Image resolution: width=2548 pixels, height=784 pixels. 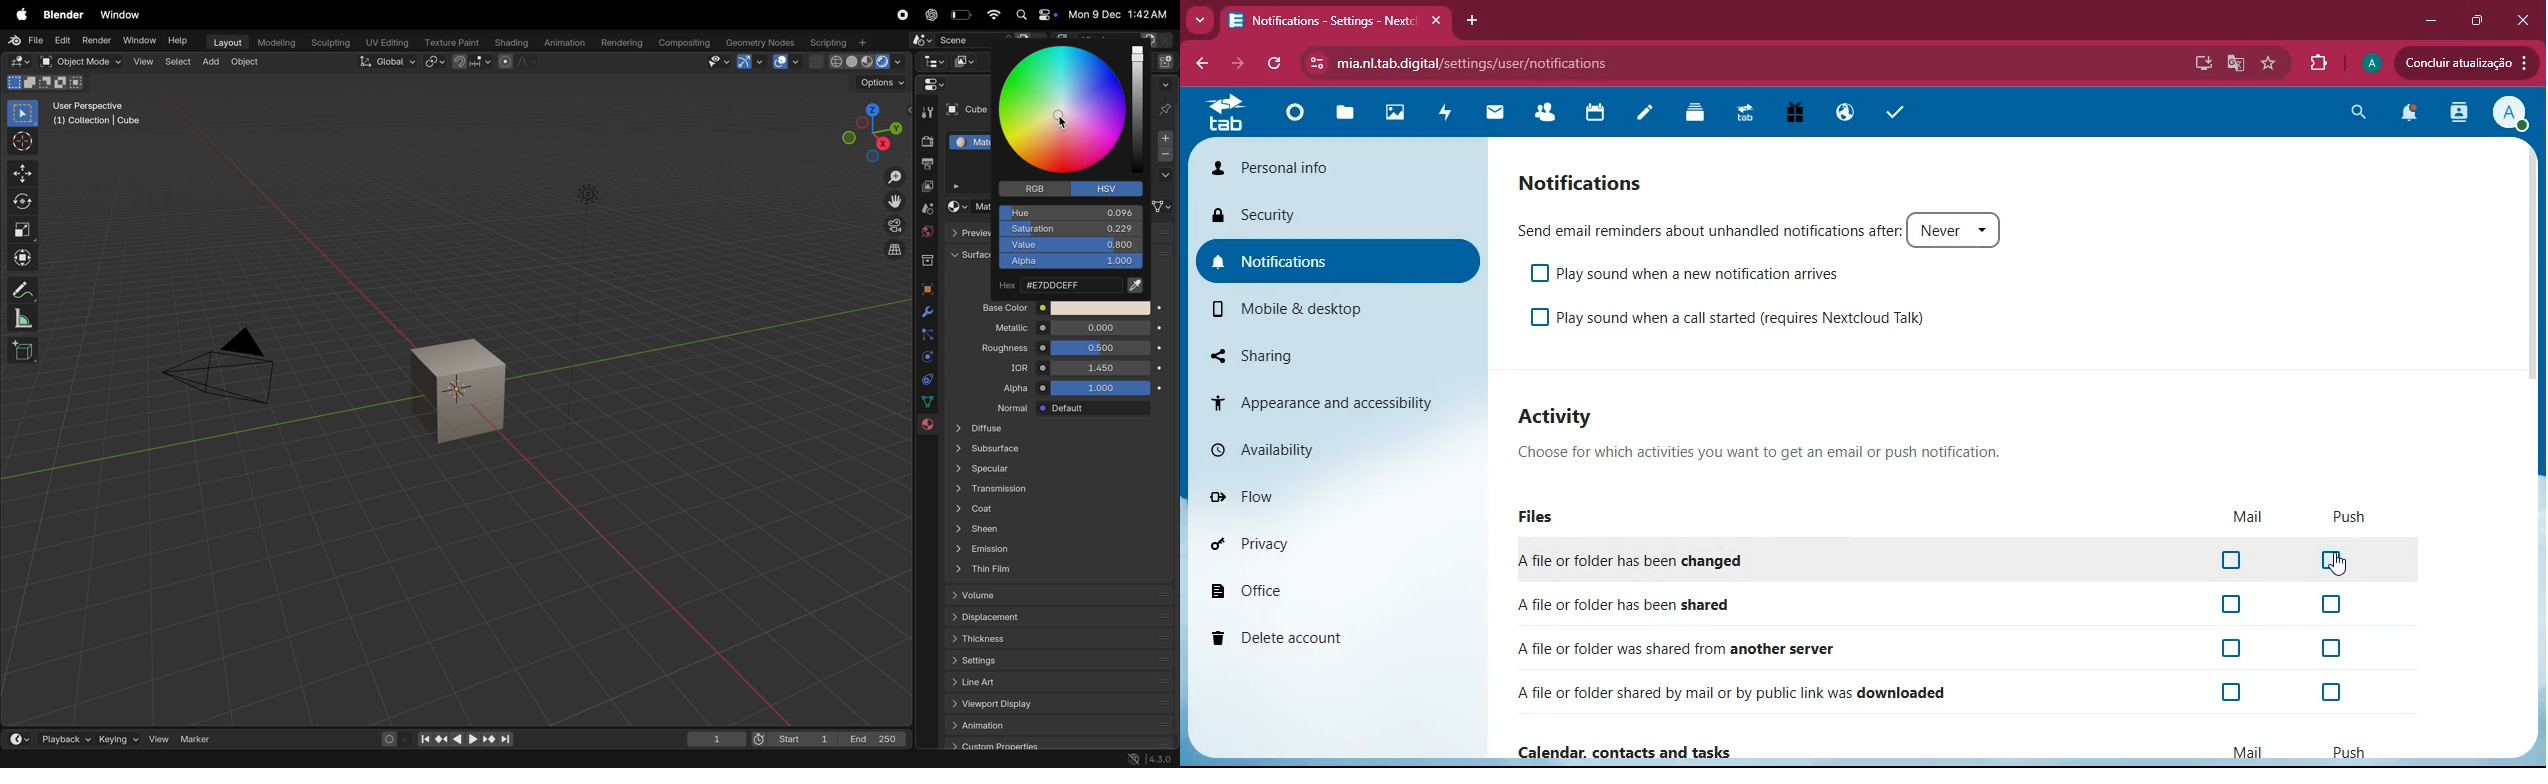 I want to click on tab, so click(x=1338, y=20).